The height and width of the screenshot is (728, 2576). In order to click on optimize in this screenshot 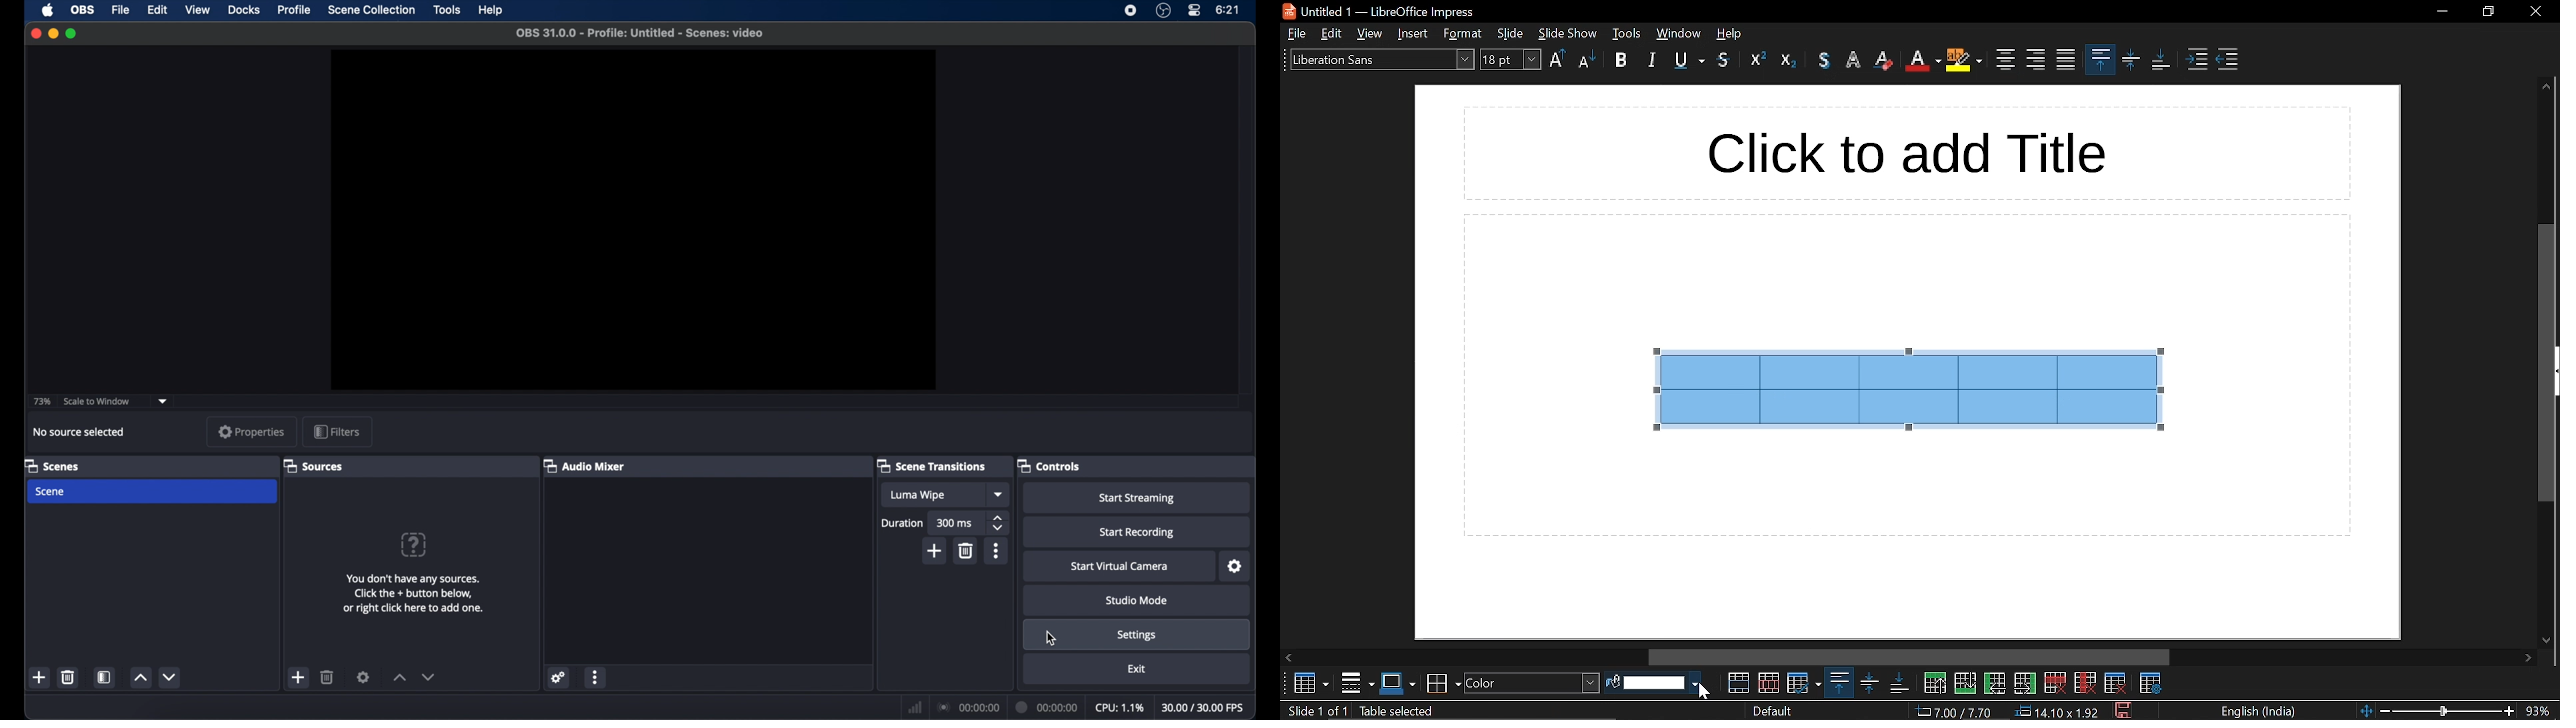, I will do `click(1805, 682)`.